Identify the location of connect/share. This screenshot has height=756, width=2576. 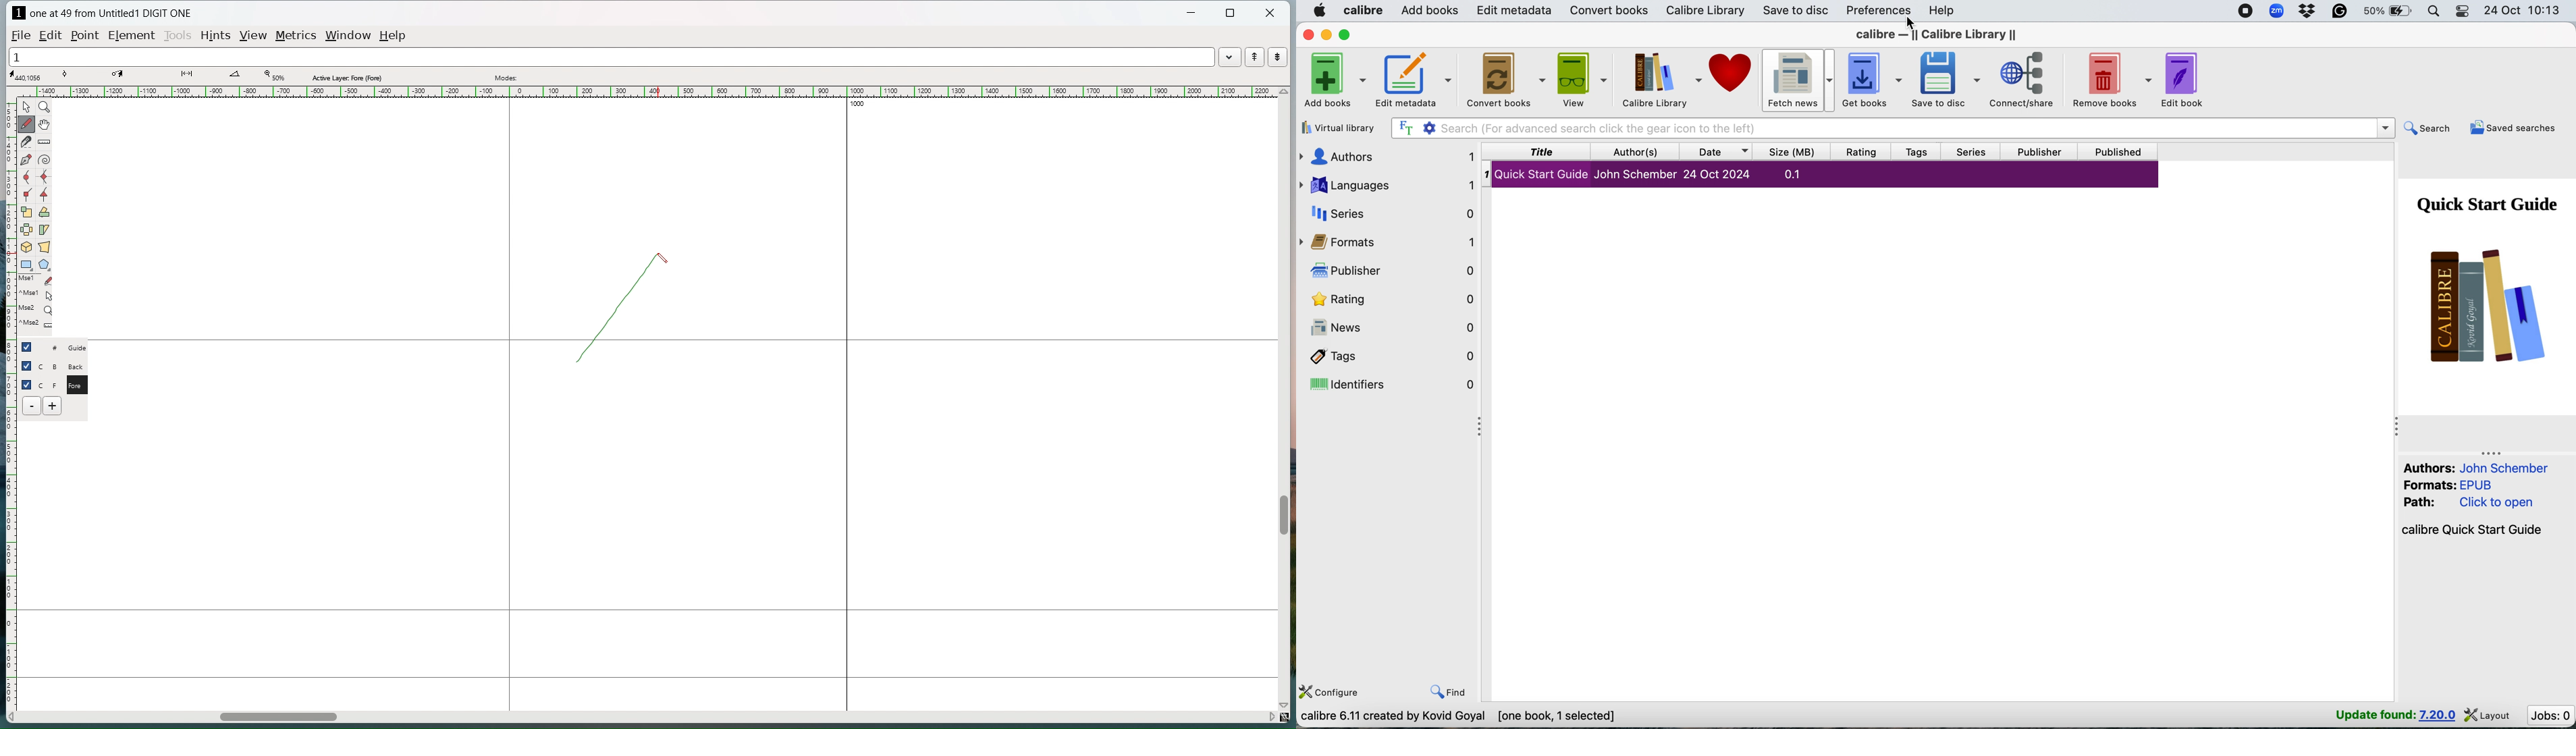
(2026, 82).